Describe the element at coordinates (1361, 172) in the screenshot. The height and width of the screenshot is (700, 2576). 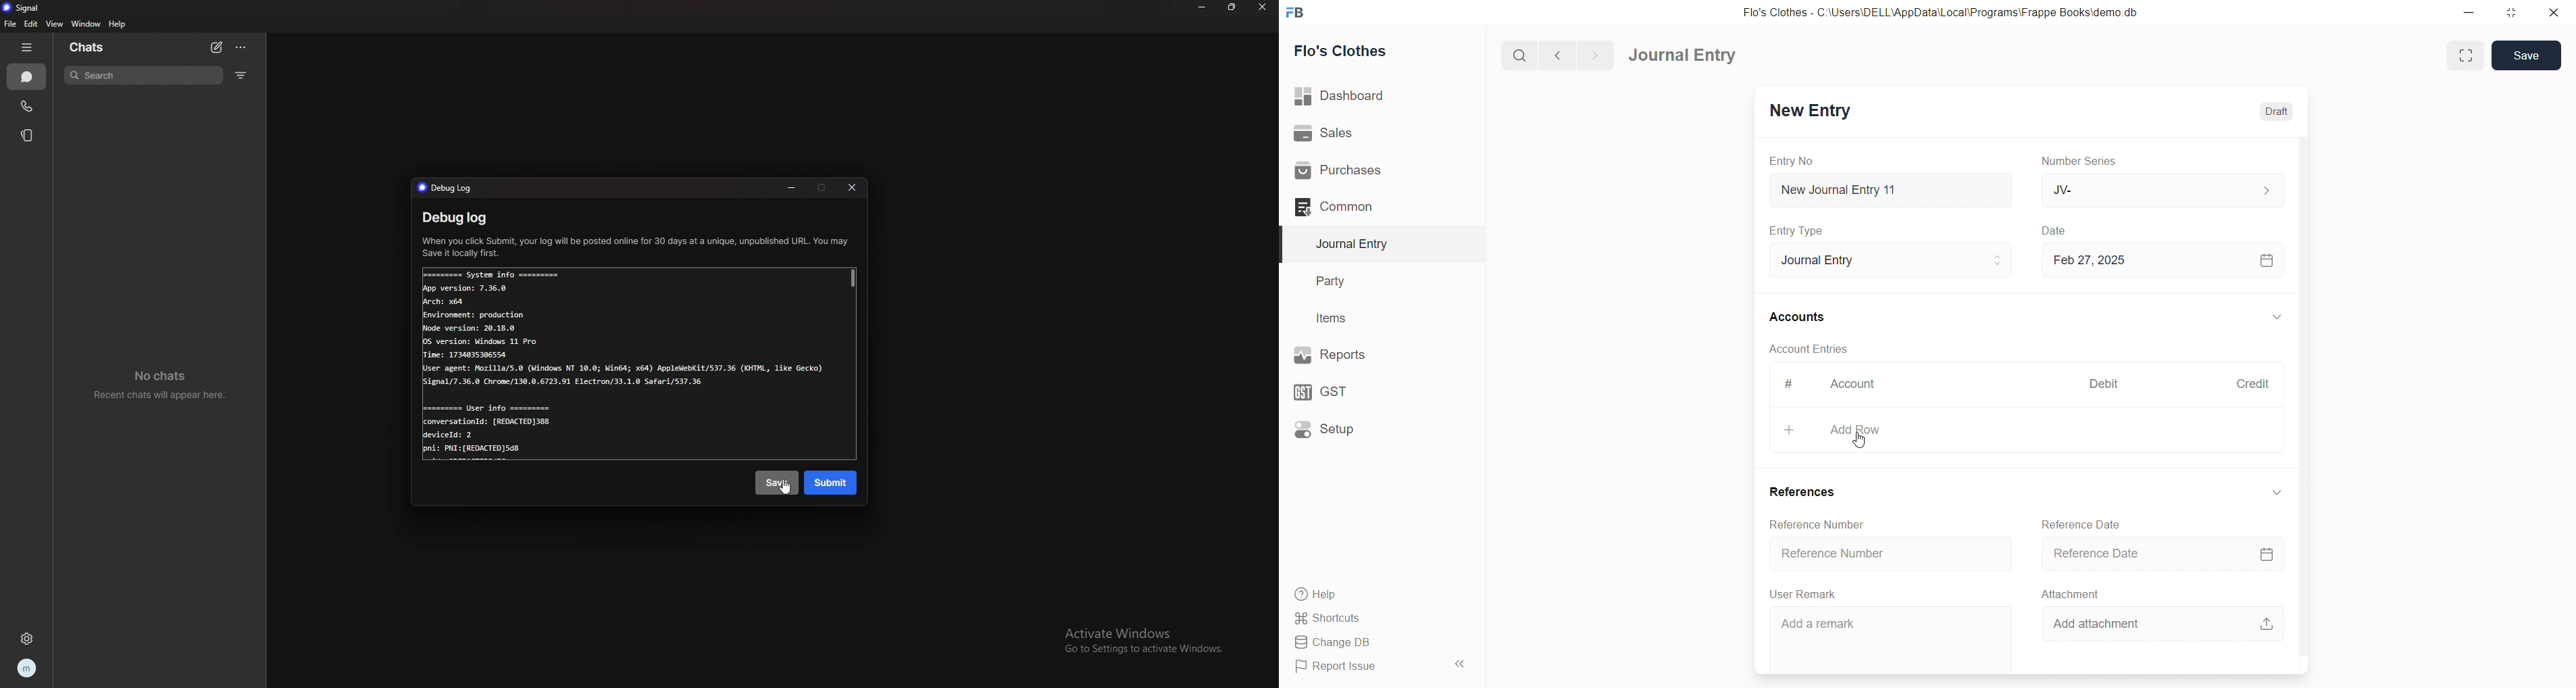
I see `Purchases` at that location.